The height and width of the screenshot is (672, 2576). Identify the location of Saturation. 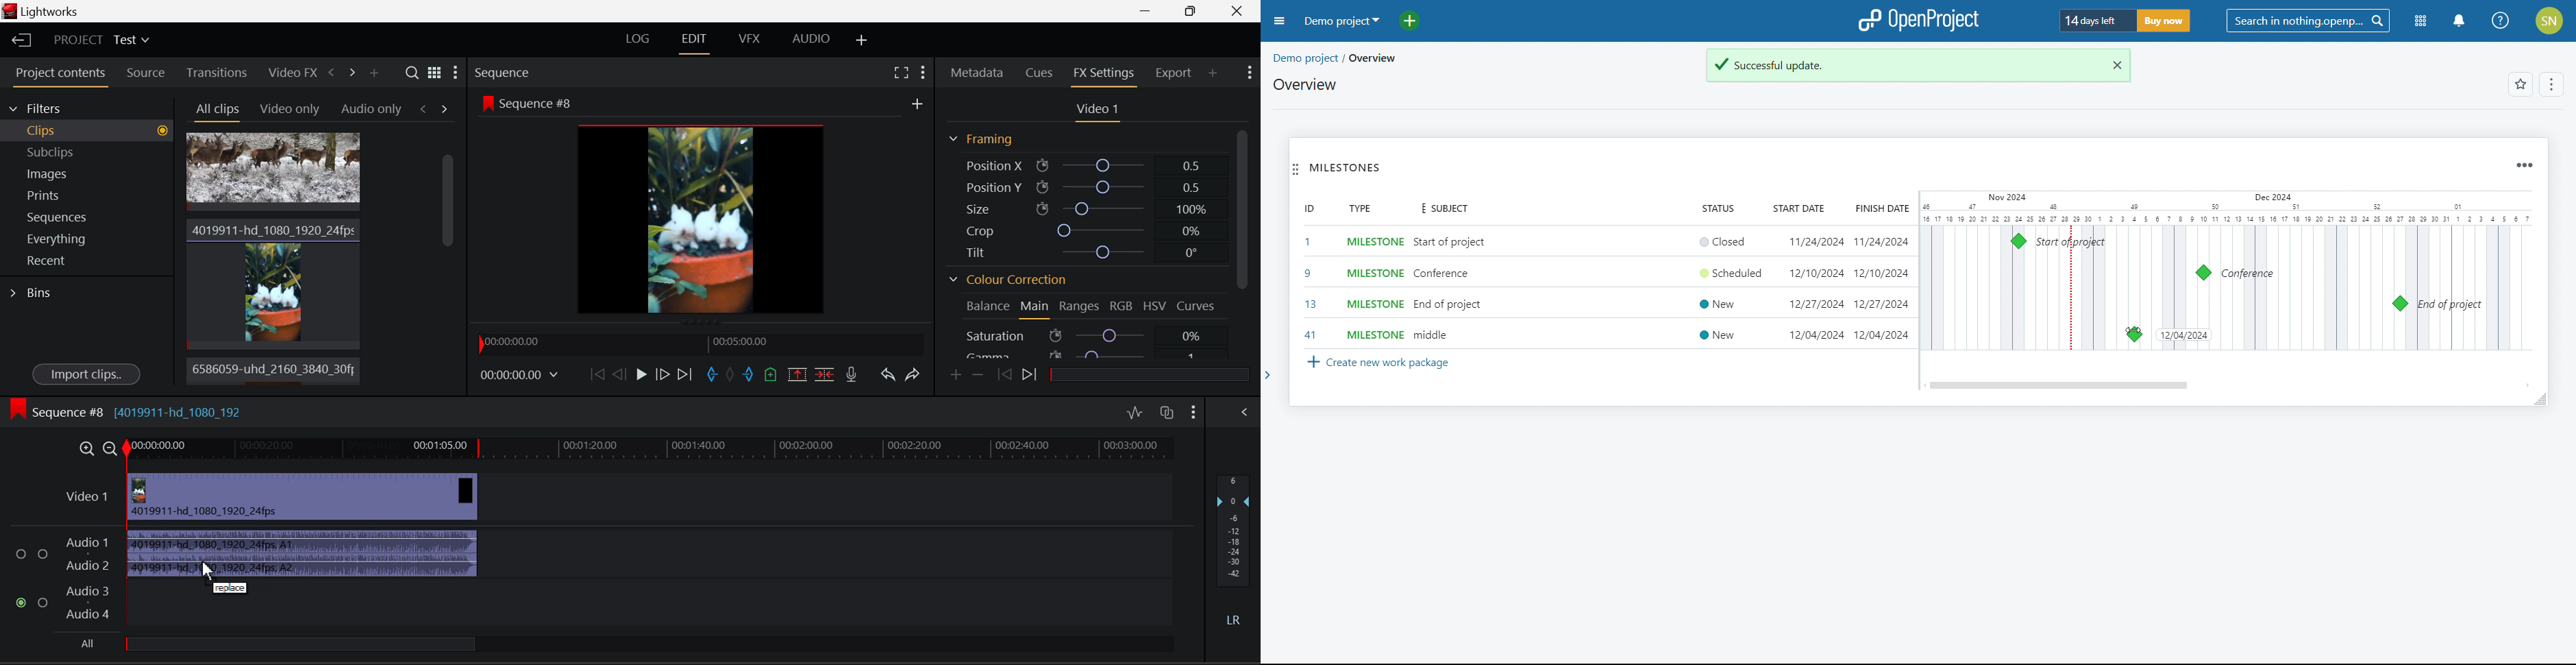
(1092, 335).